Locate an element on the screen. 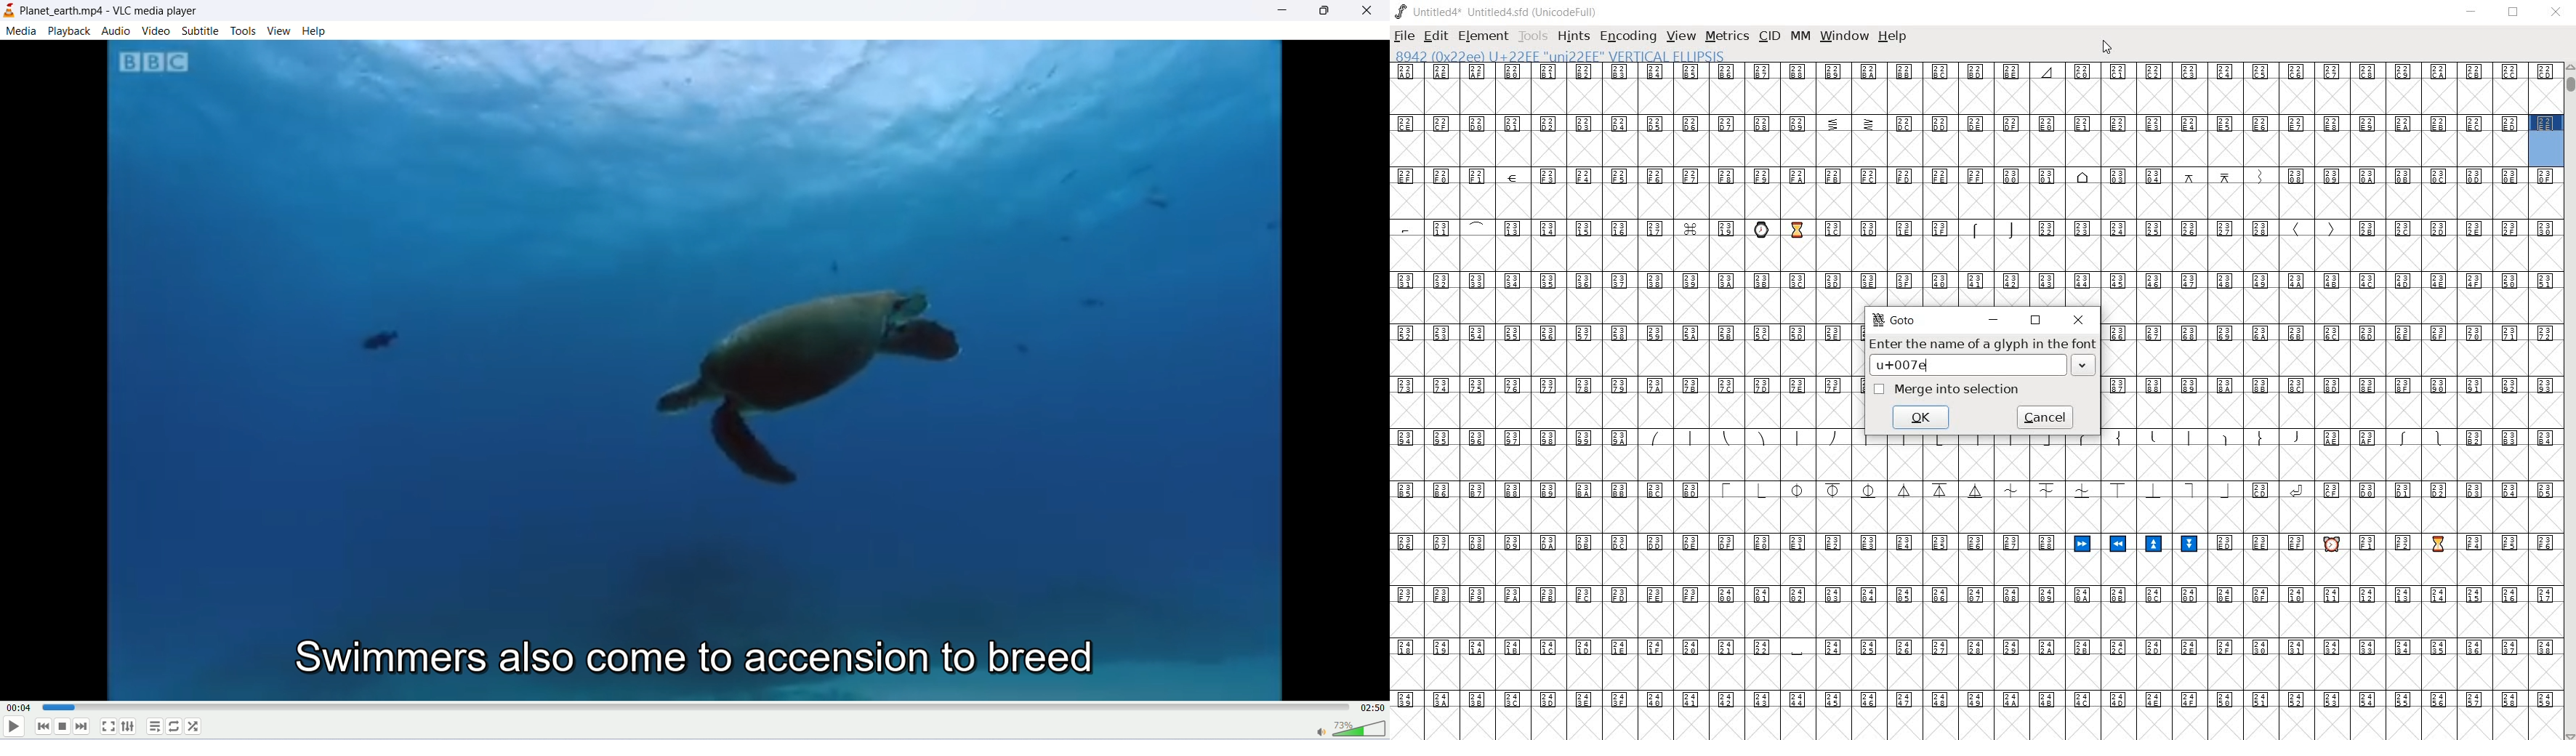 This screenshot has width=2576, height=756. glyph characters is located at coordinates (2331, 375).